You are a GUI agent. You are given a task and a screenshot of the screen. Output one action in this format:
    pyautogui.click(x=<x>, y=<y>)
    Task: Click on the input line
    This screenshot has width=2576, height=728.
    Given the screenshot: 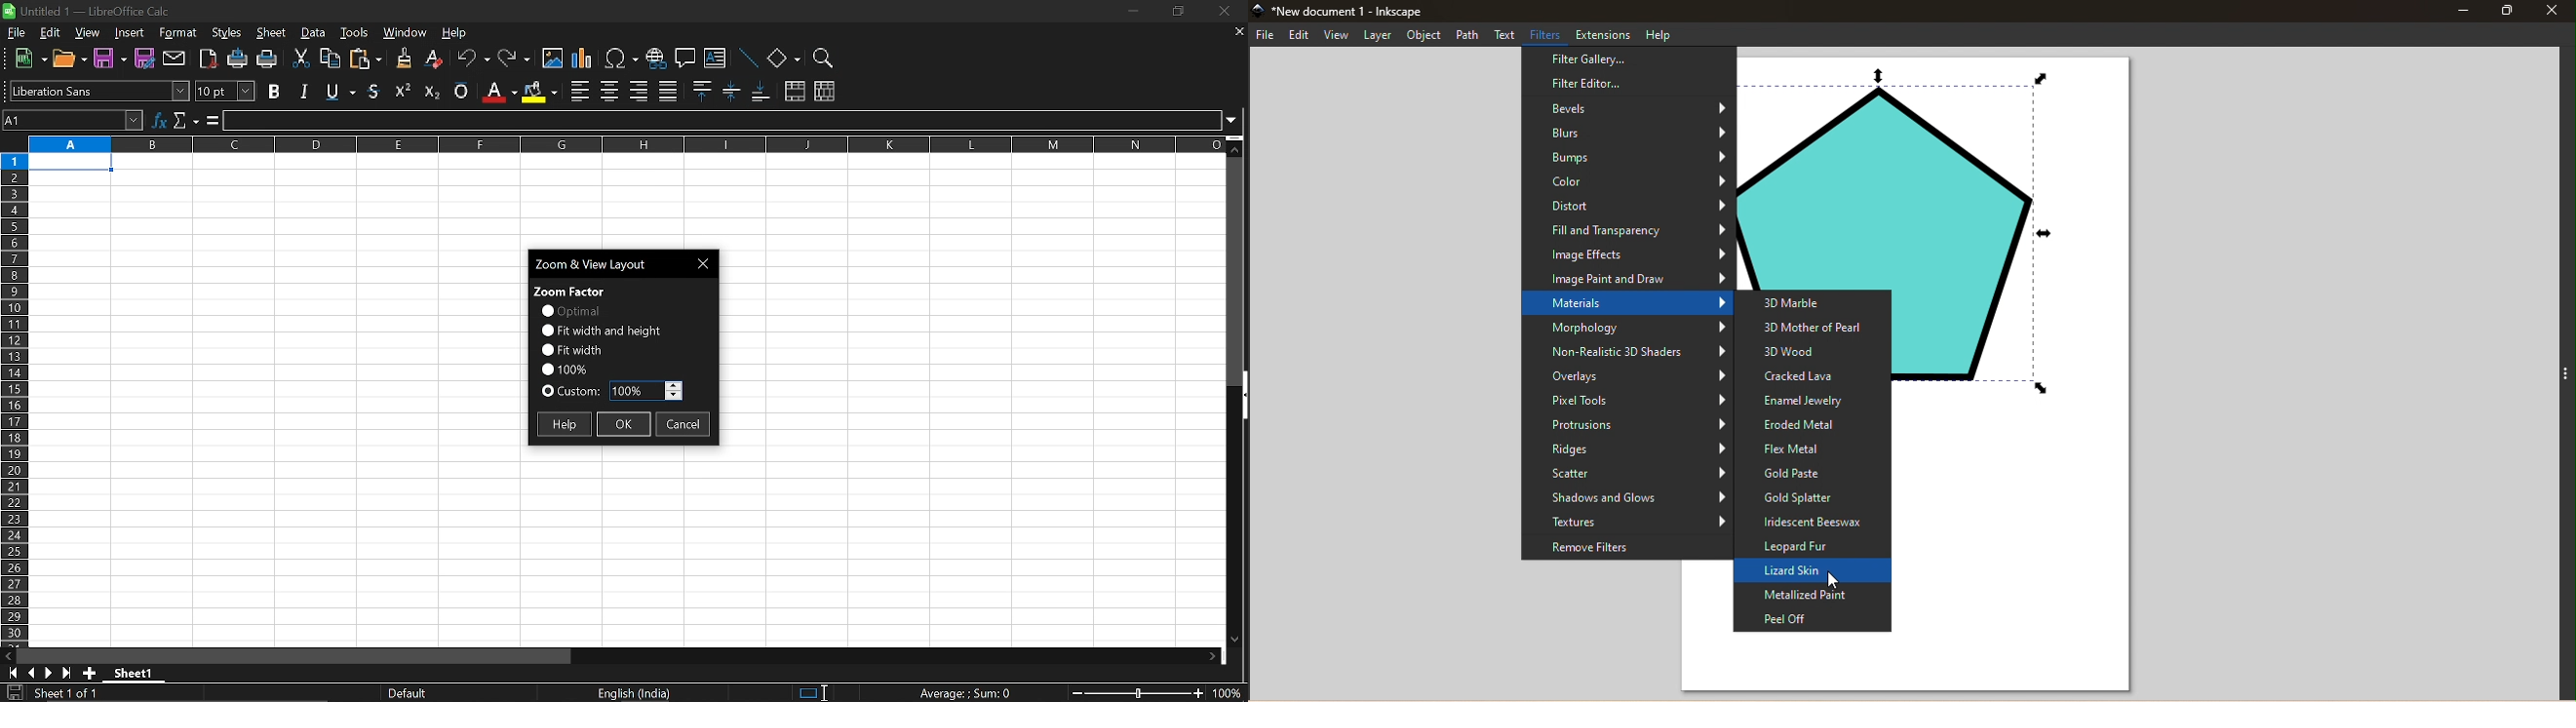 What is the action you would take?
    pyautogui.click(x=723, y=121)
    